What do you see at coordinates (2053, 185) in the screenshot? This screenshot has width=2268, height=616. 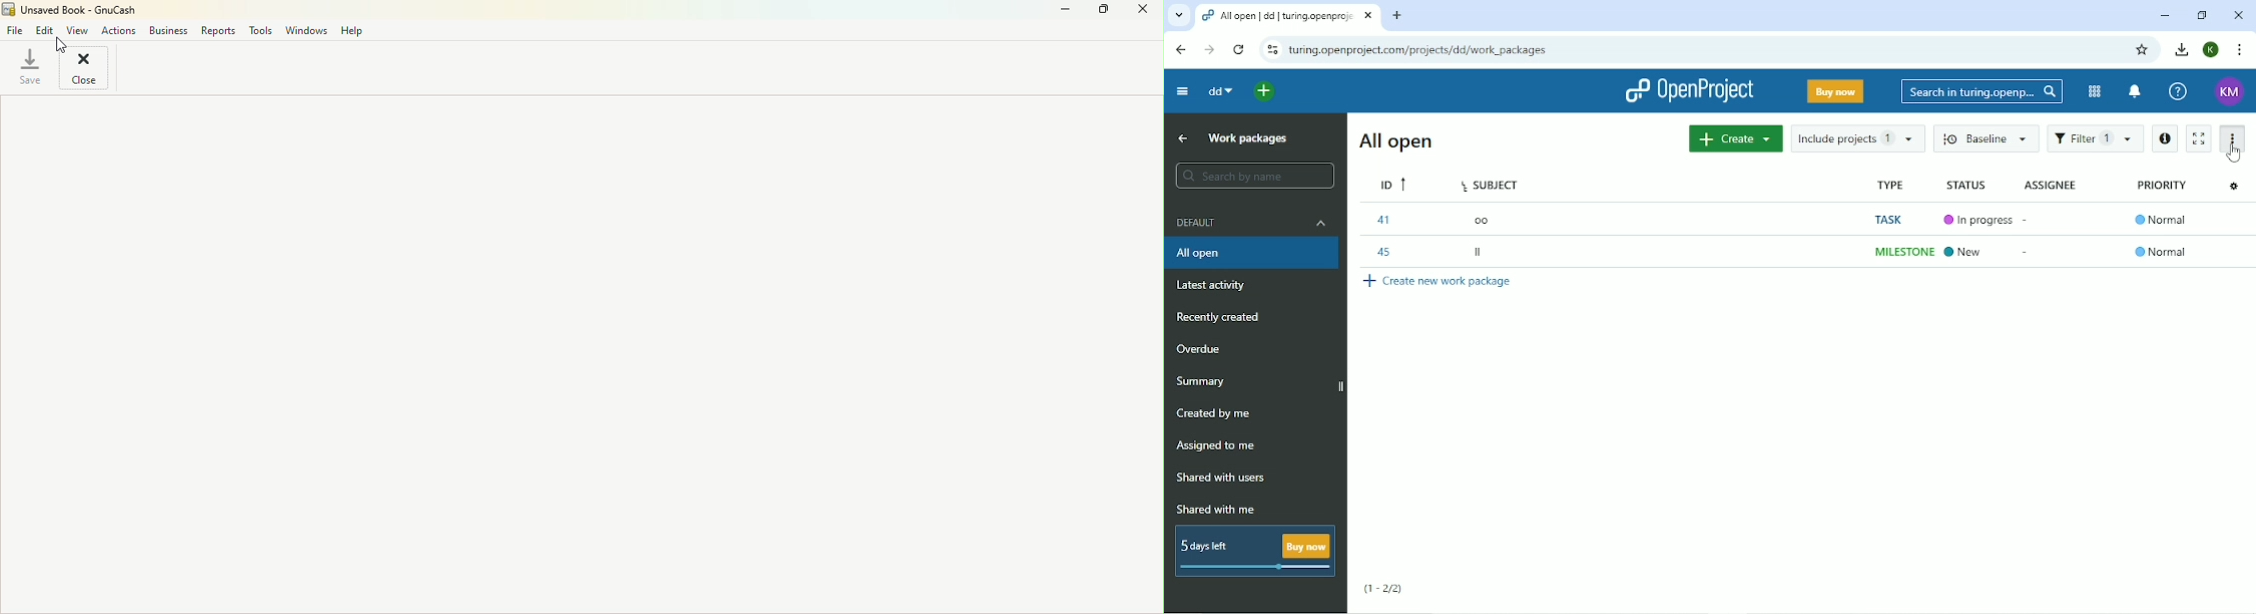 I see `Assignee` at bounding box center [2053, 185].